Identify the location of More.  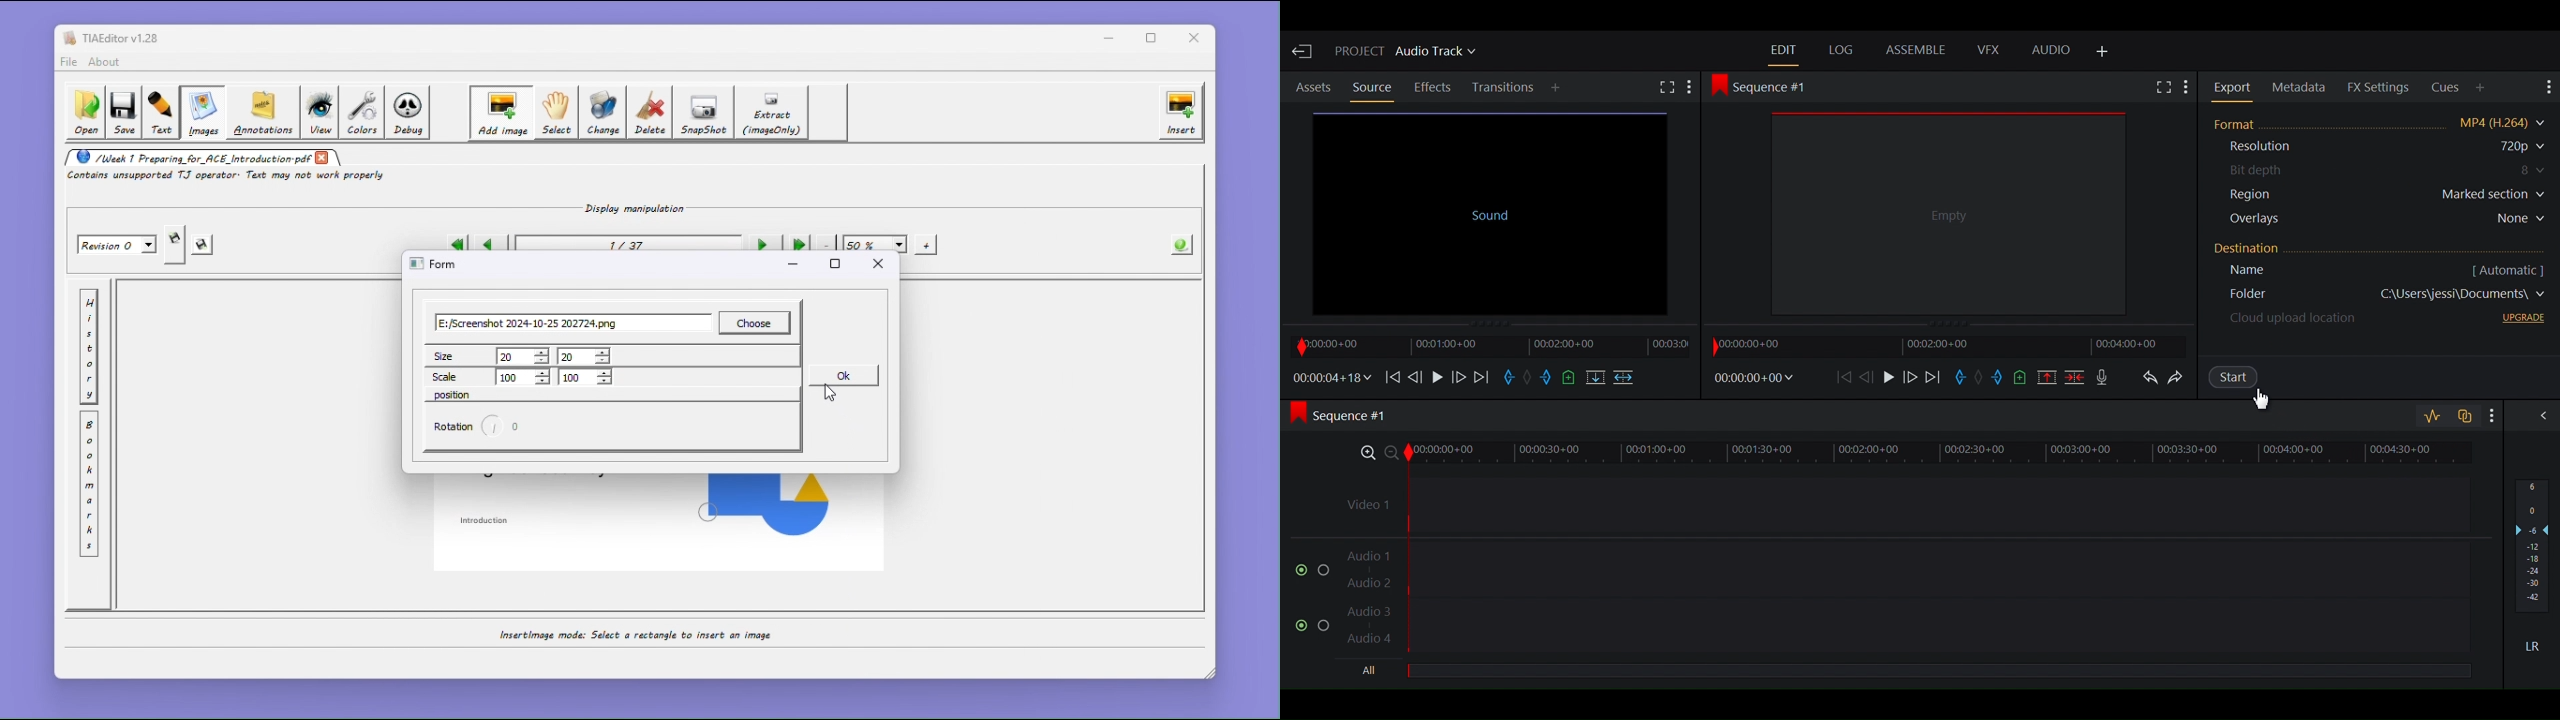
(1694, 87).